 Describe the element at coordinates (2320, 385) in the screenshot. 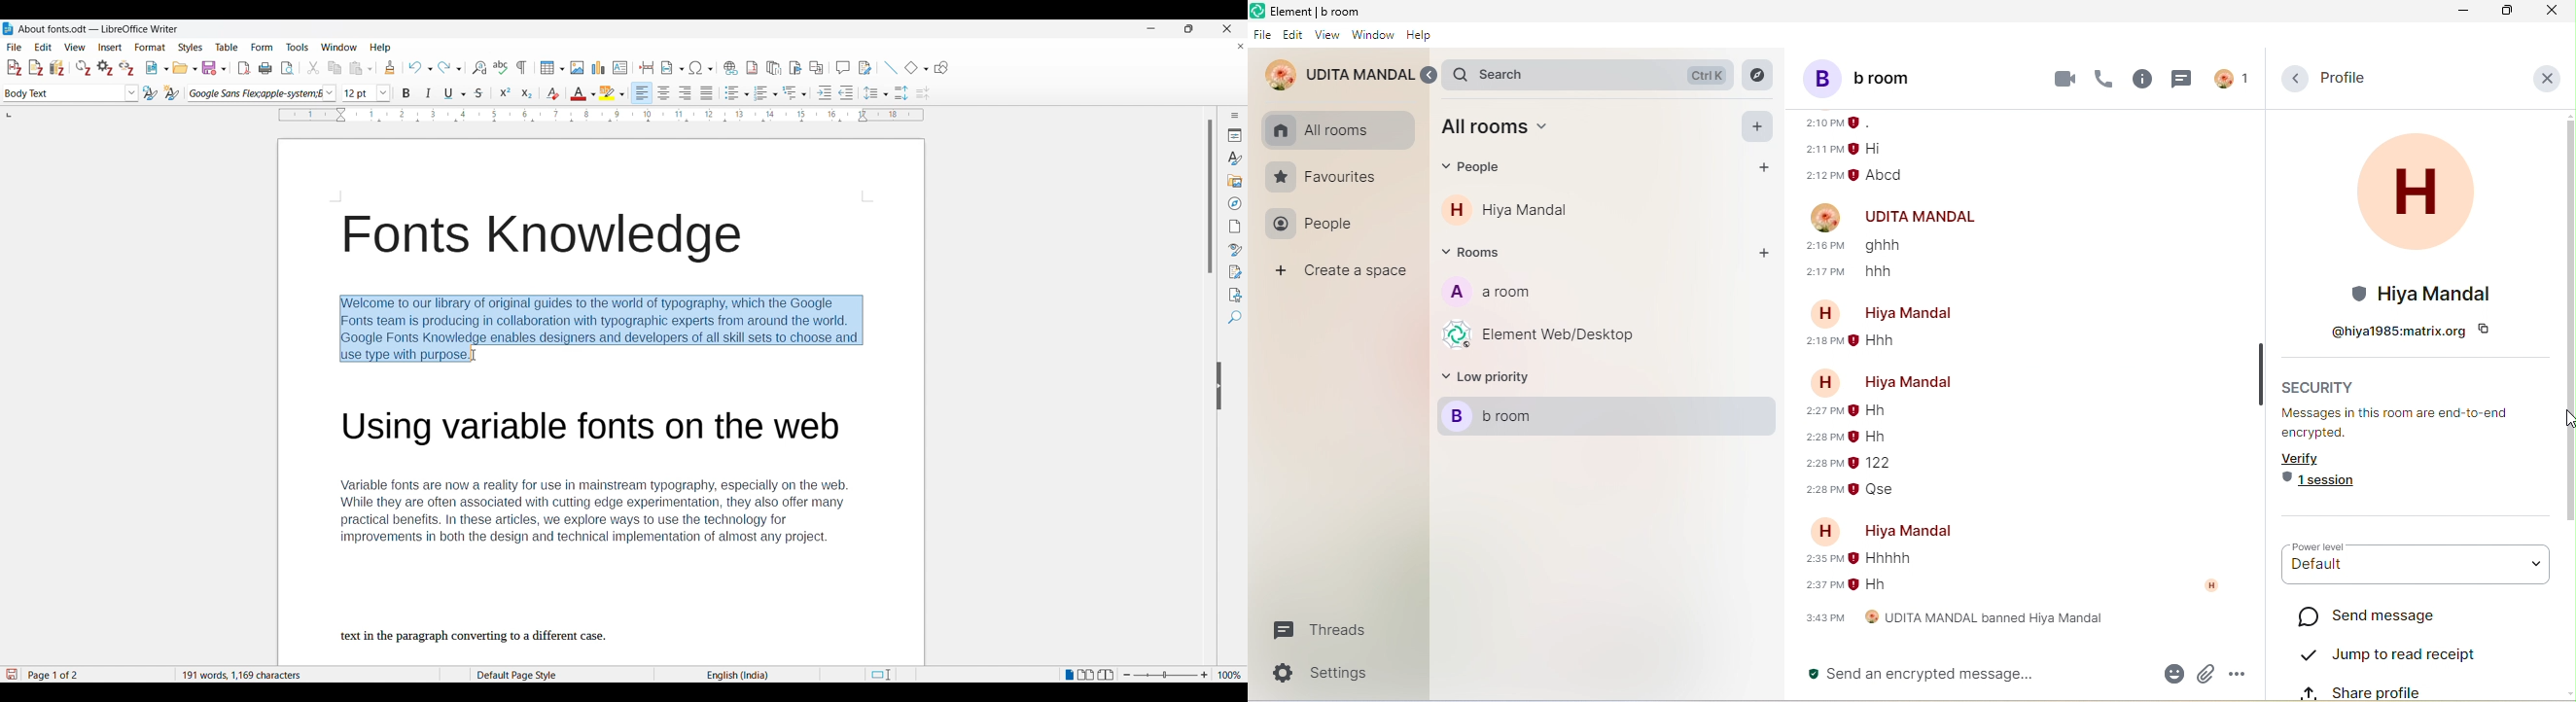

I see `security` at that location.